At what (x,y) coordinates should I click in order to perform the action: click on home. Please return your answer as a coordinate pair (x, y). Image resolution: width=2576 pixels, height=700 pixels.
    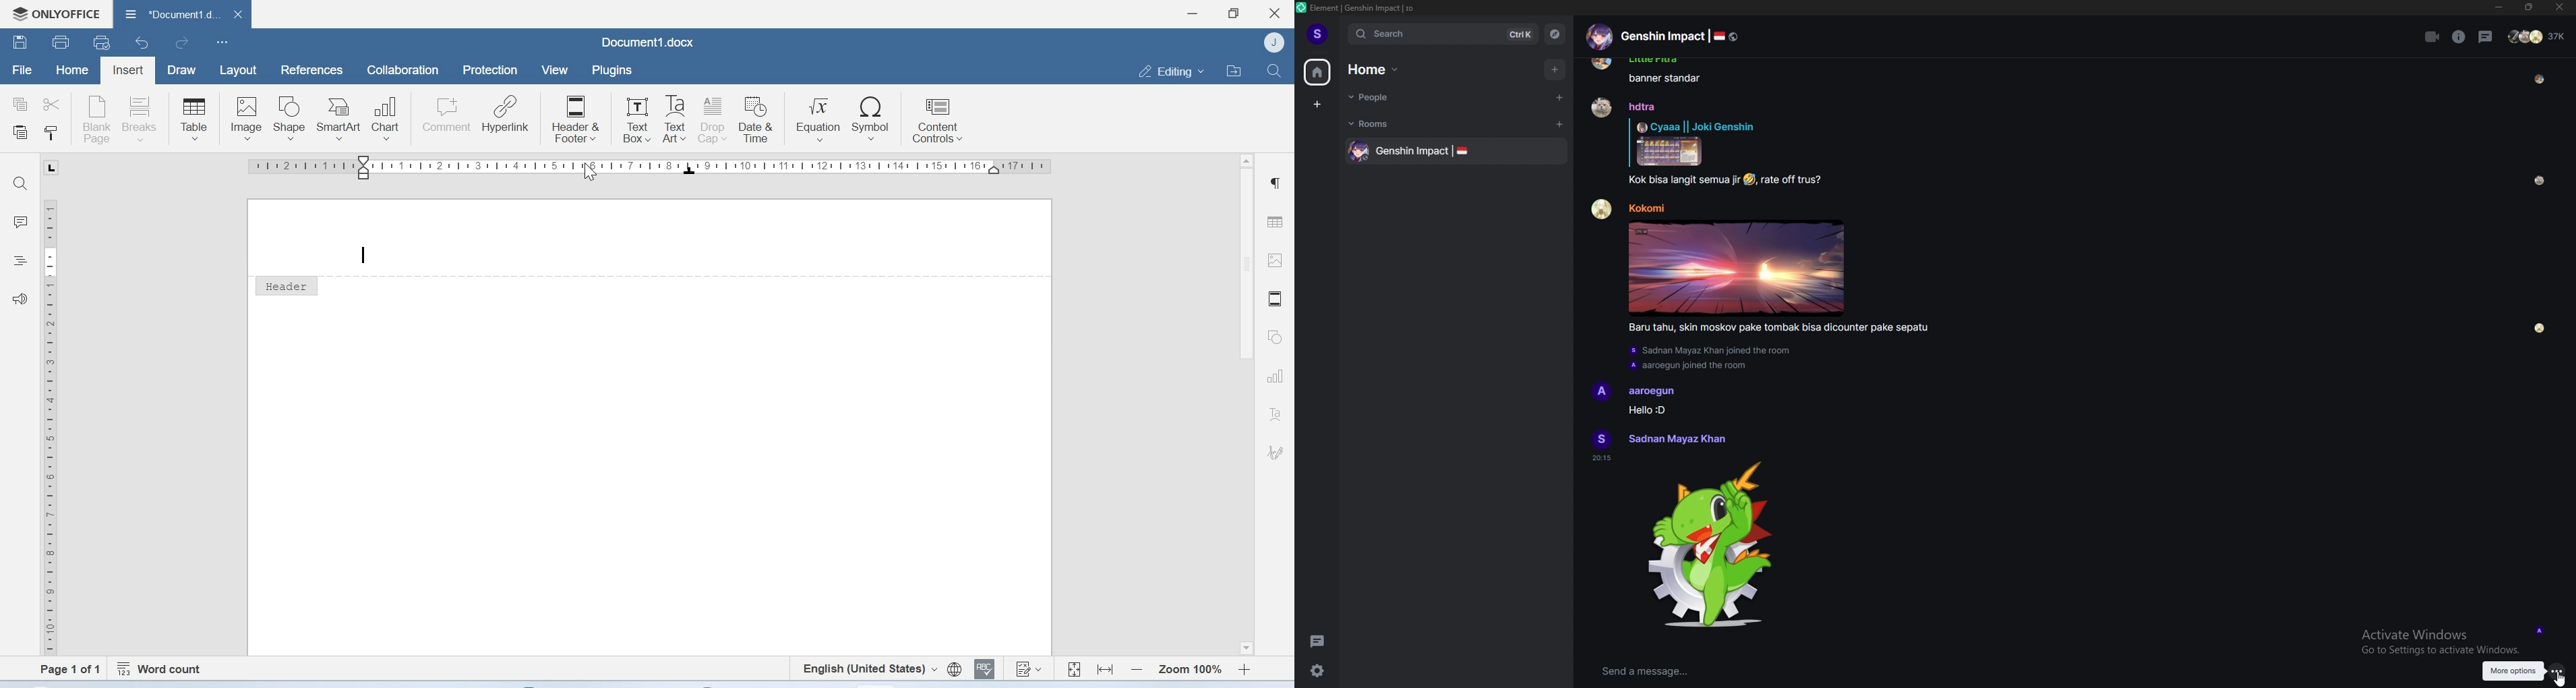
    Looking at the image, I should click on (1317, 73).